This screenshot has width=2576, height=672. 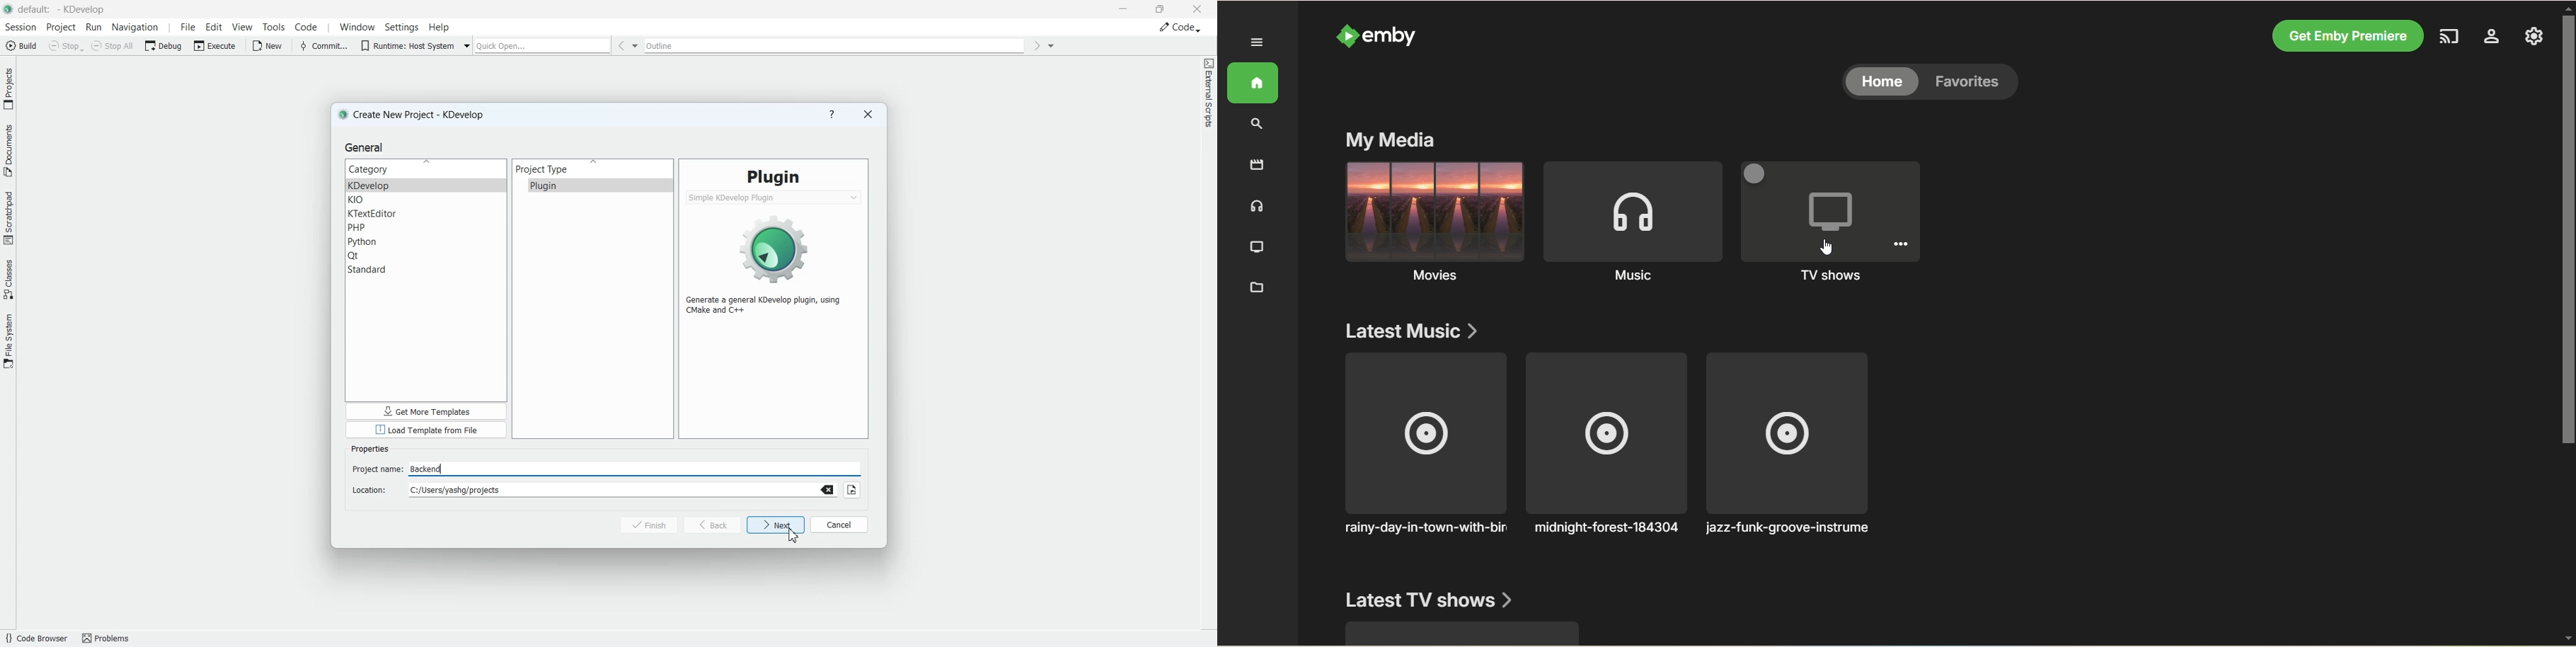 What do you see at coordinates (165, 45) in the screenshot?
I see `Debug` at bounding box center [165, 45].